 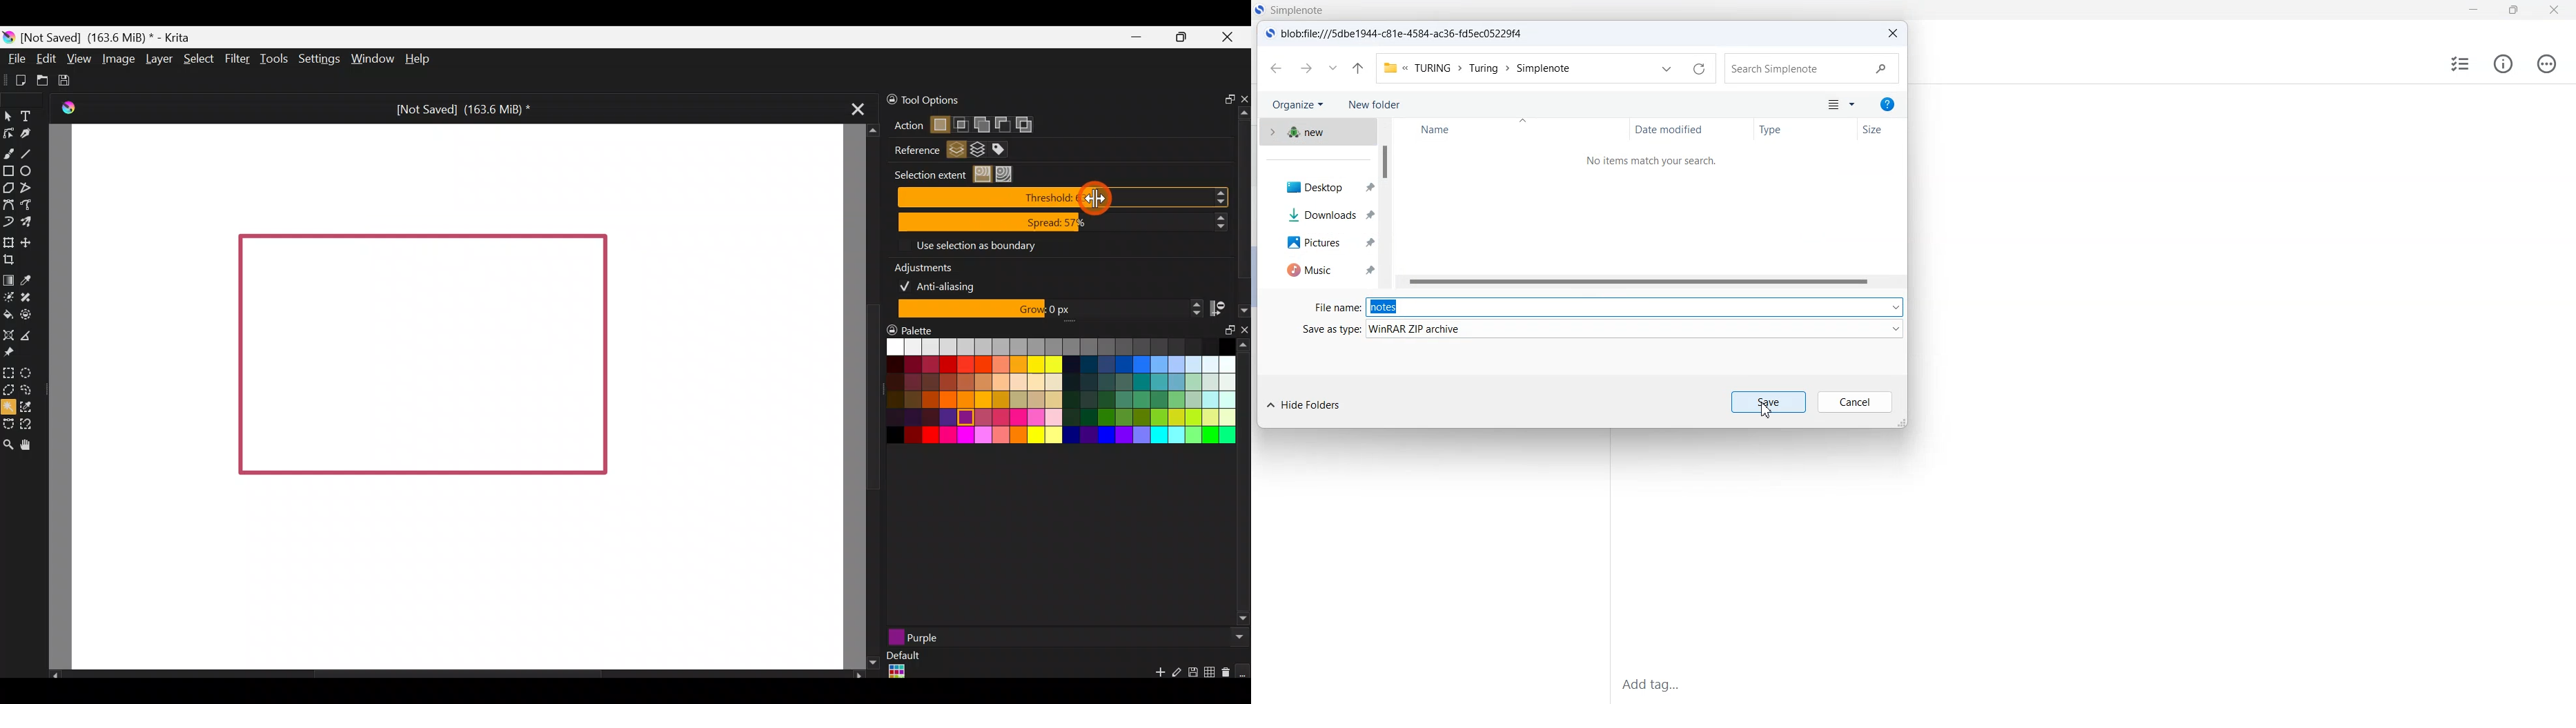 What do you see at coordinates (9, 37) in the screenshot?
I see `Krita logo` at bounding box center [9, 37].